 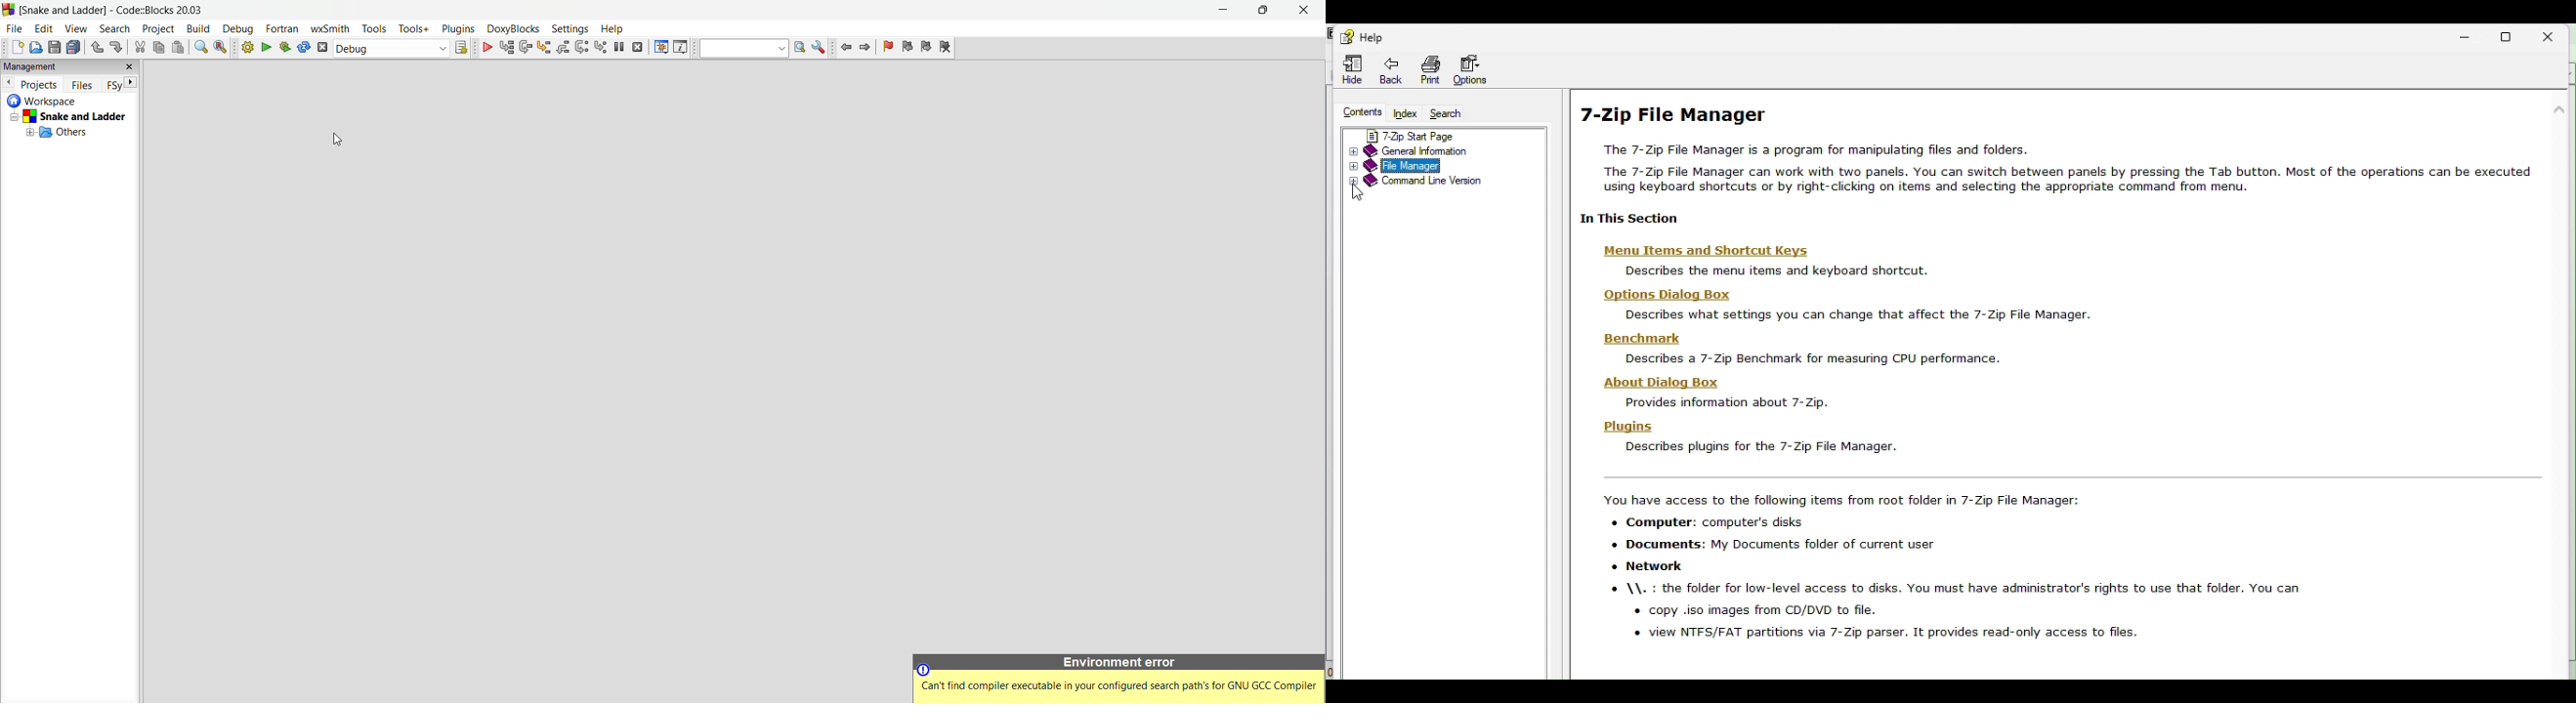 What do you see at coordinates (1626, 219) in the screenshot?
I see `| In This Section` at bounding box center [1626, 219].